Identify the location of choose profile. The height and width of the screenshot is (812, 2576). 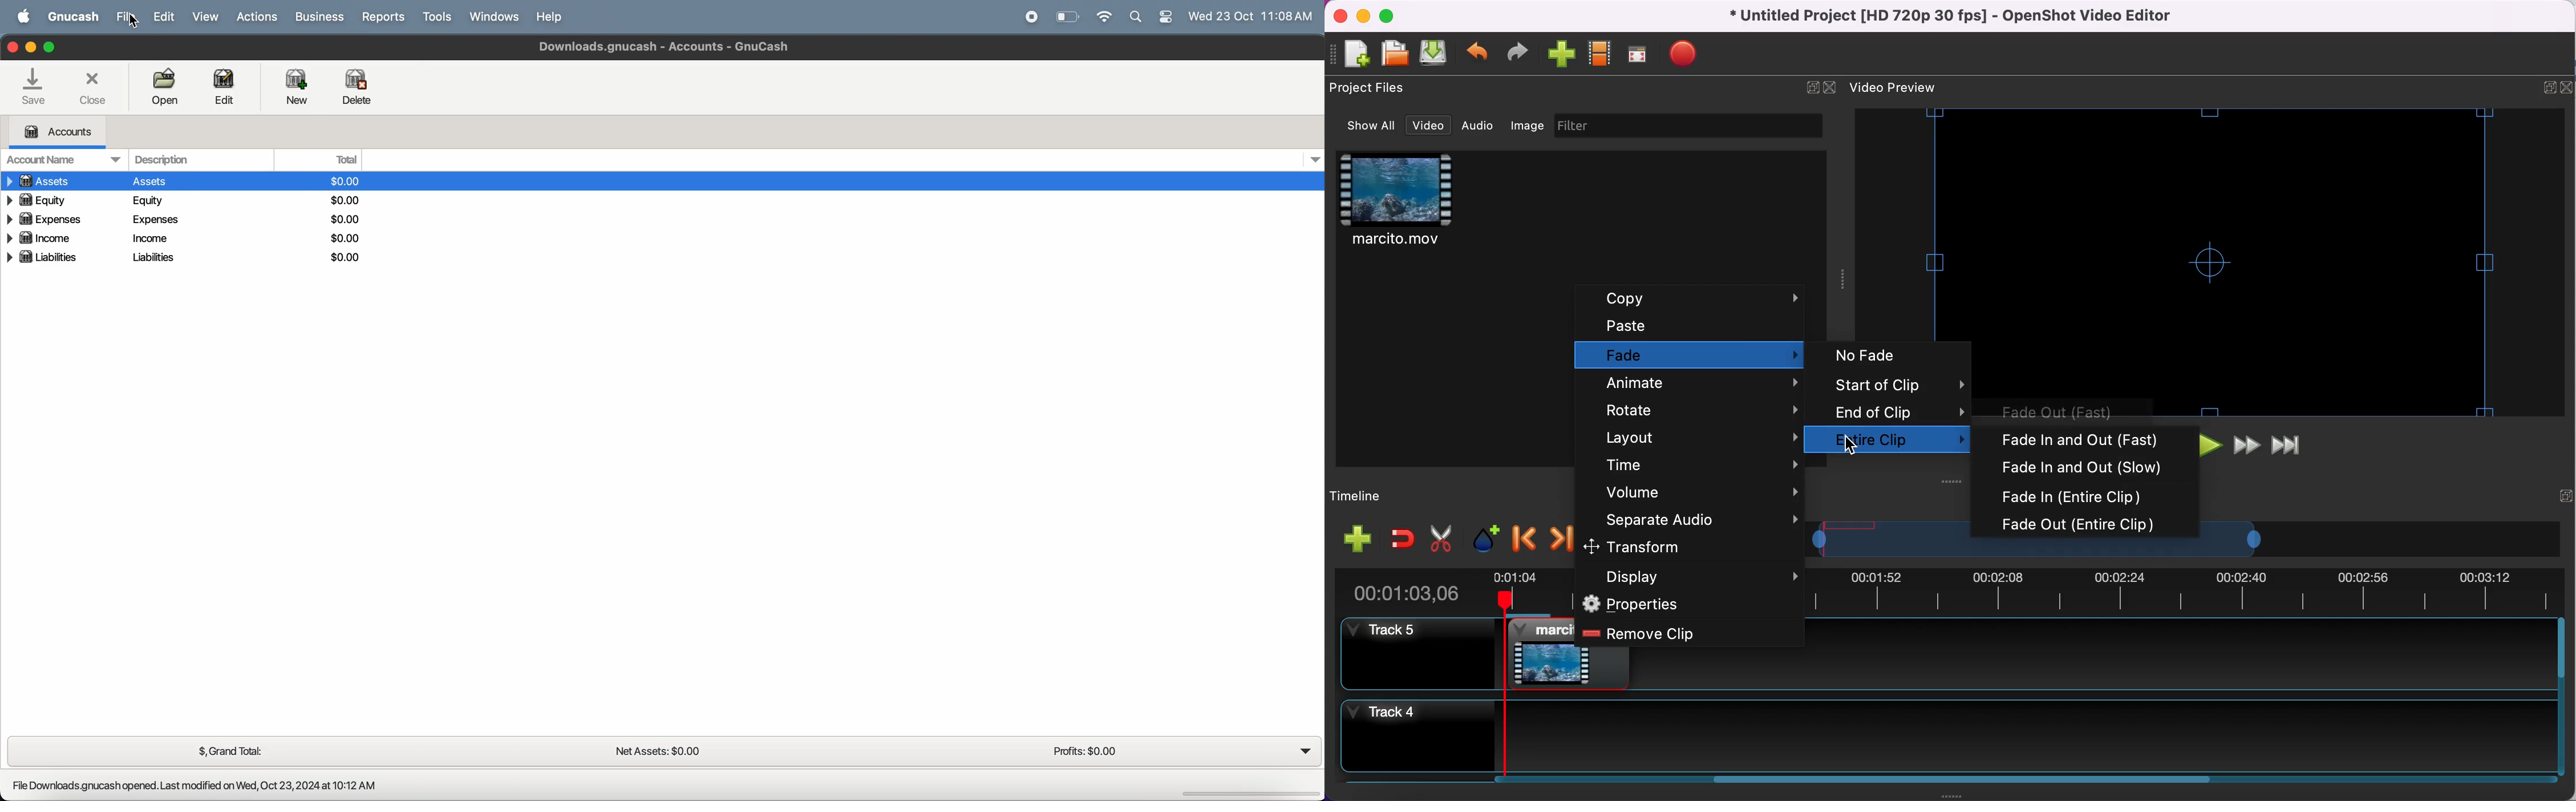
(1600, 55).